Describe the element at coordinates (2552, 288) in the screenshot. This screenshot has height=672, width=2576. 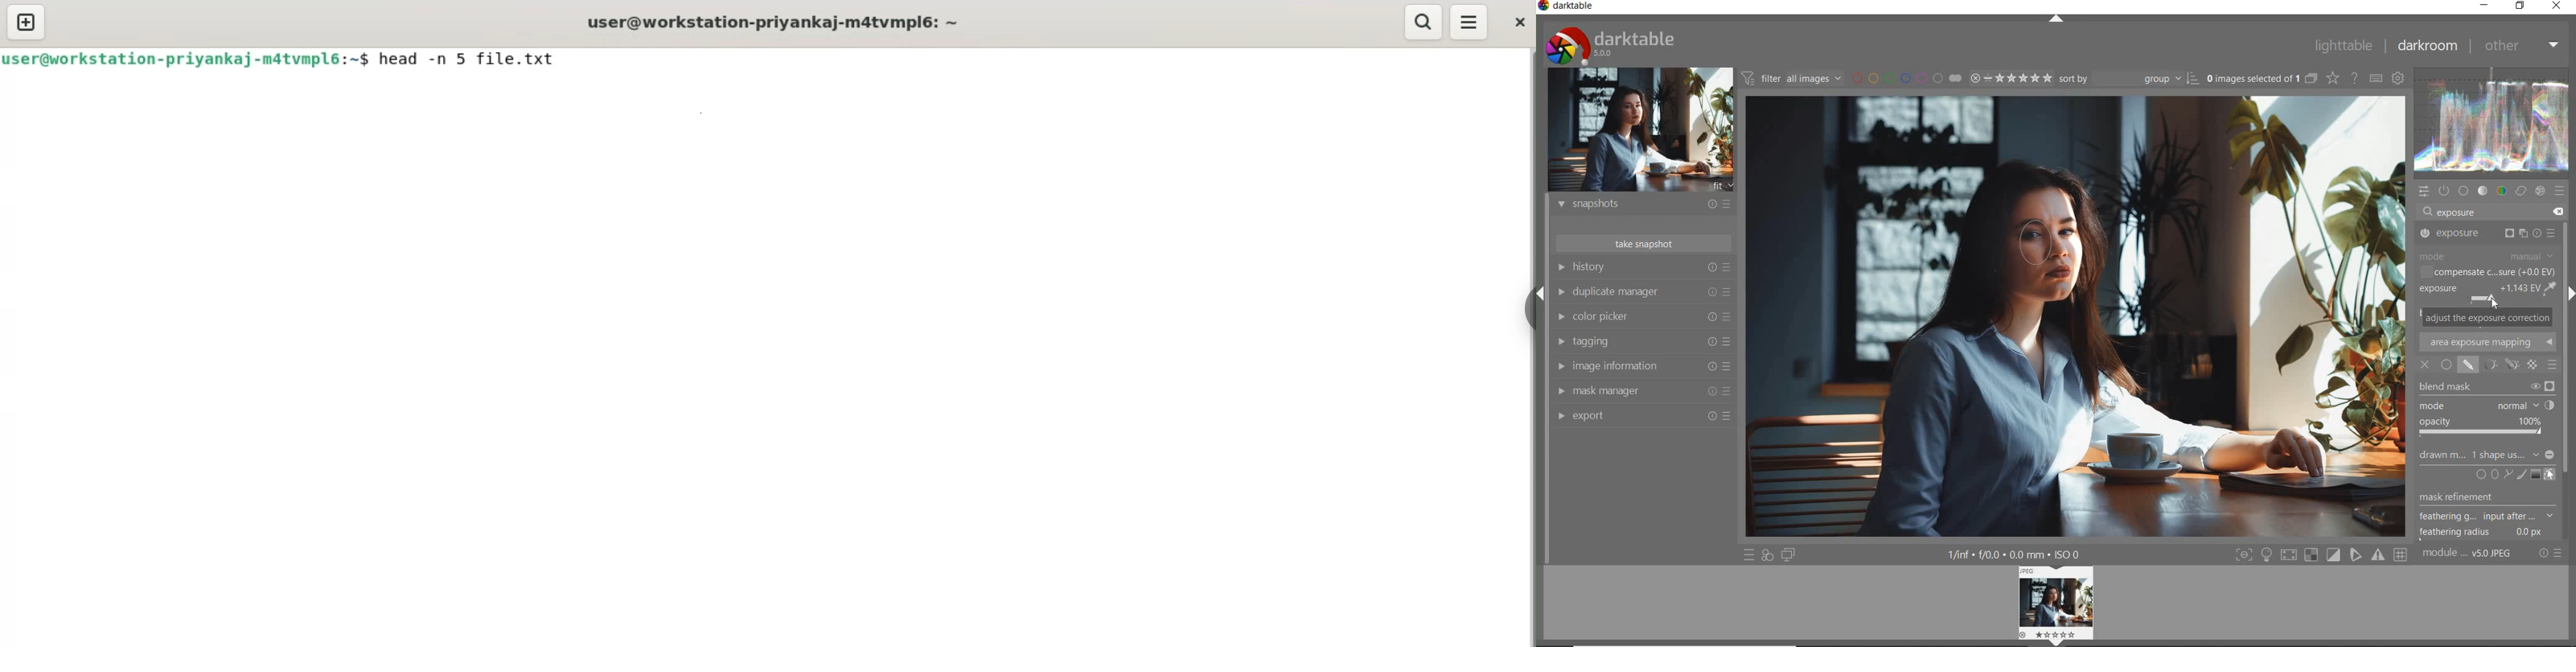
I see `PICK GUI COLOR FROM IMAGE` at that location.